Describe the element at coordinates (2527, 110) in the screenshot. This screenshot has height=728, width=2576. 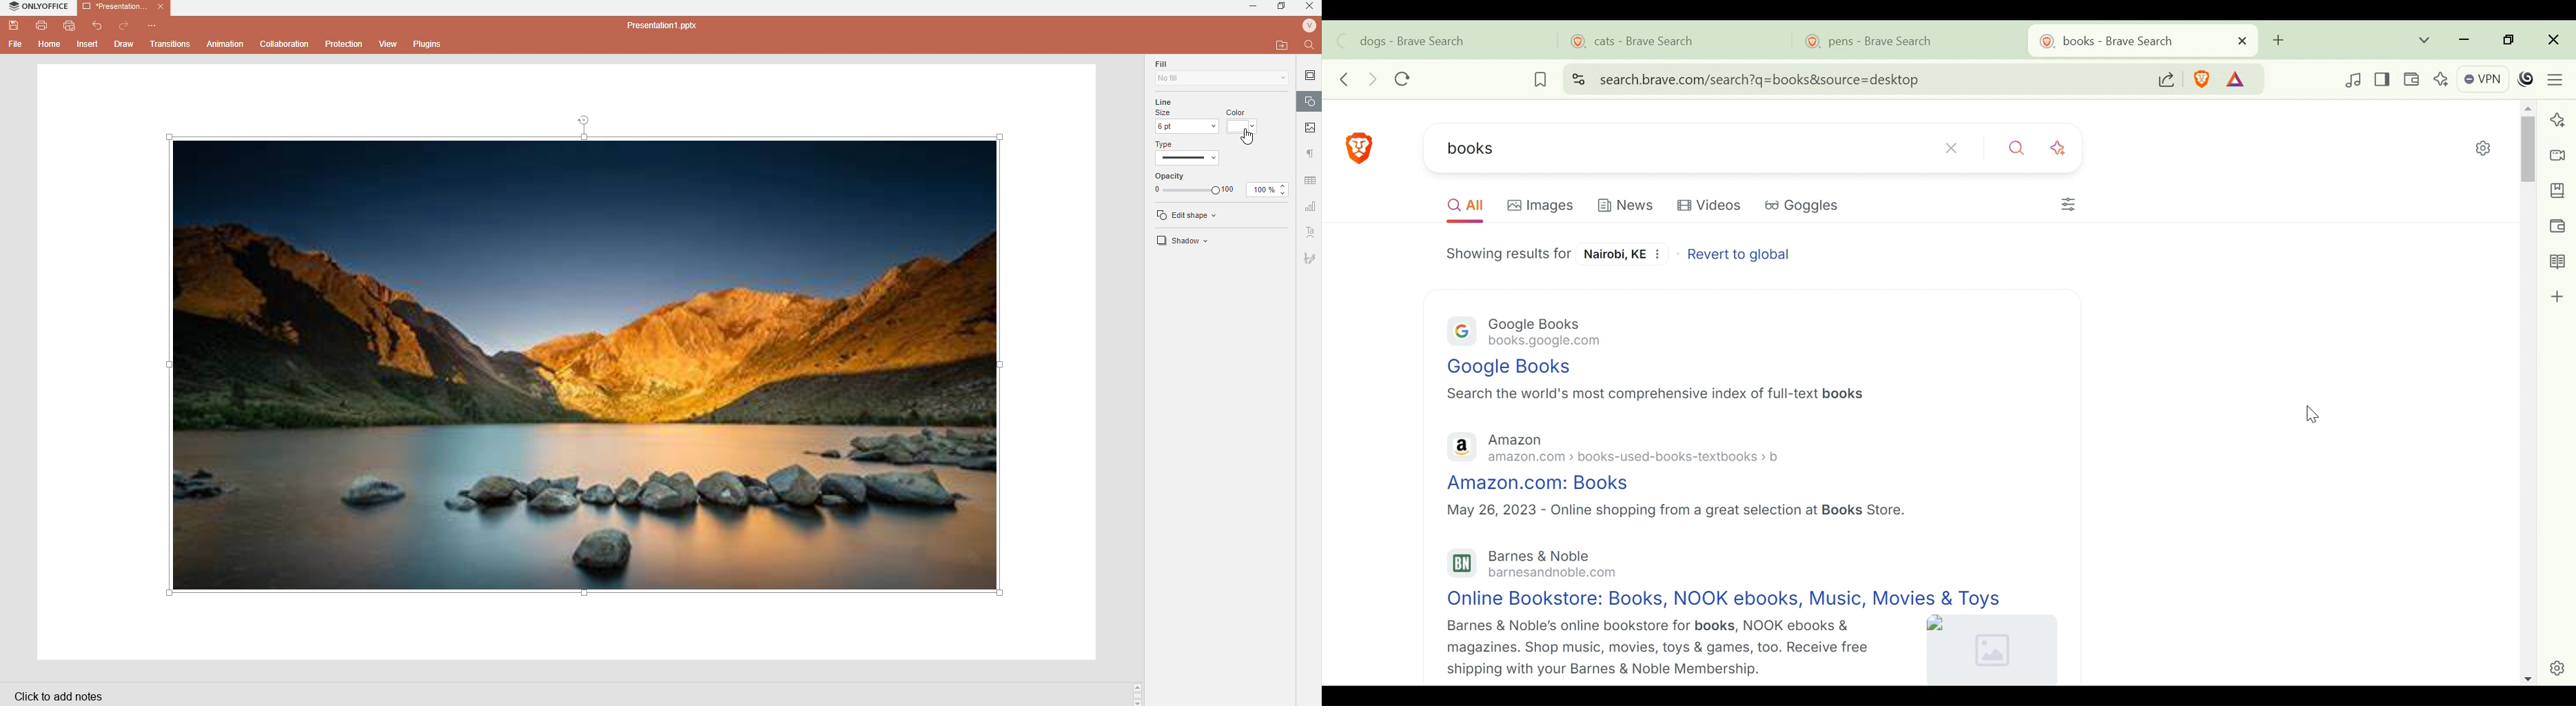
I see `Scroll up` at that location.